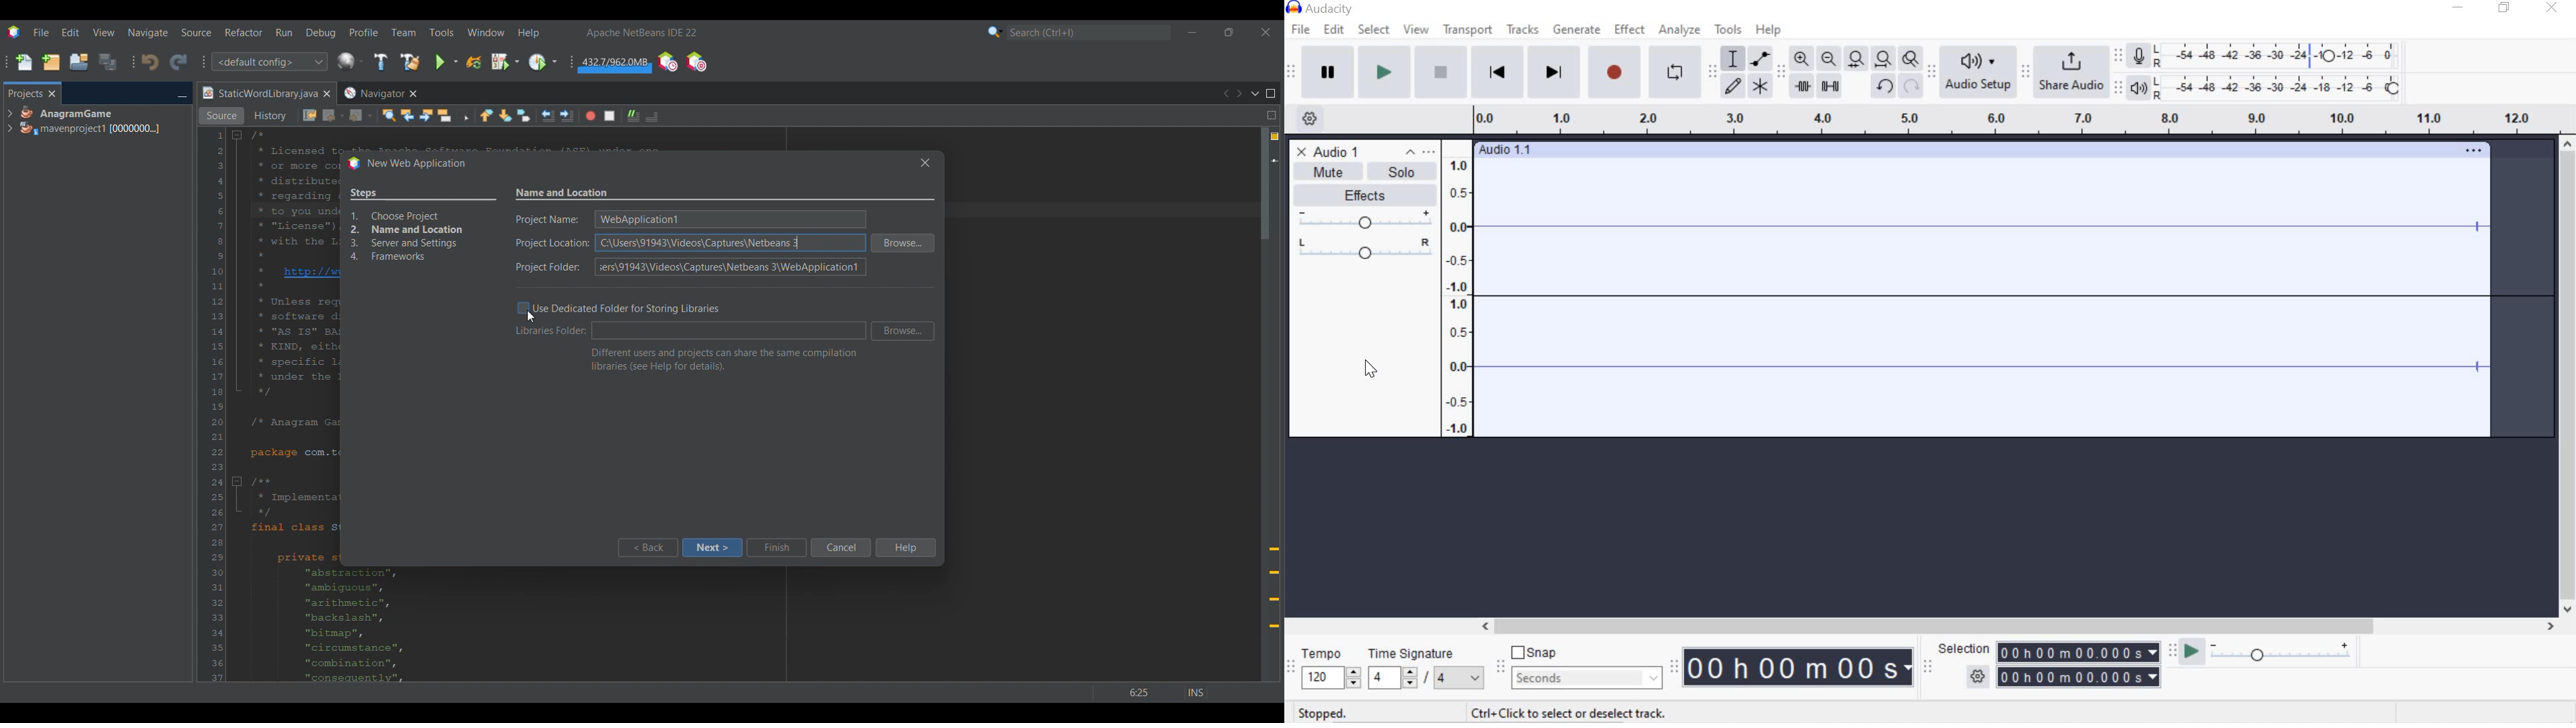  What do you see at coordinates (269, 62) in the screenshot?
I see `Configuration options` at bounding box center [269, 62].